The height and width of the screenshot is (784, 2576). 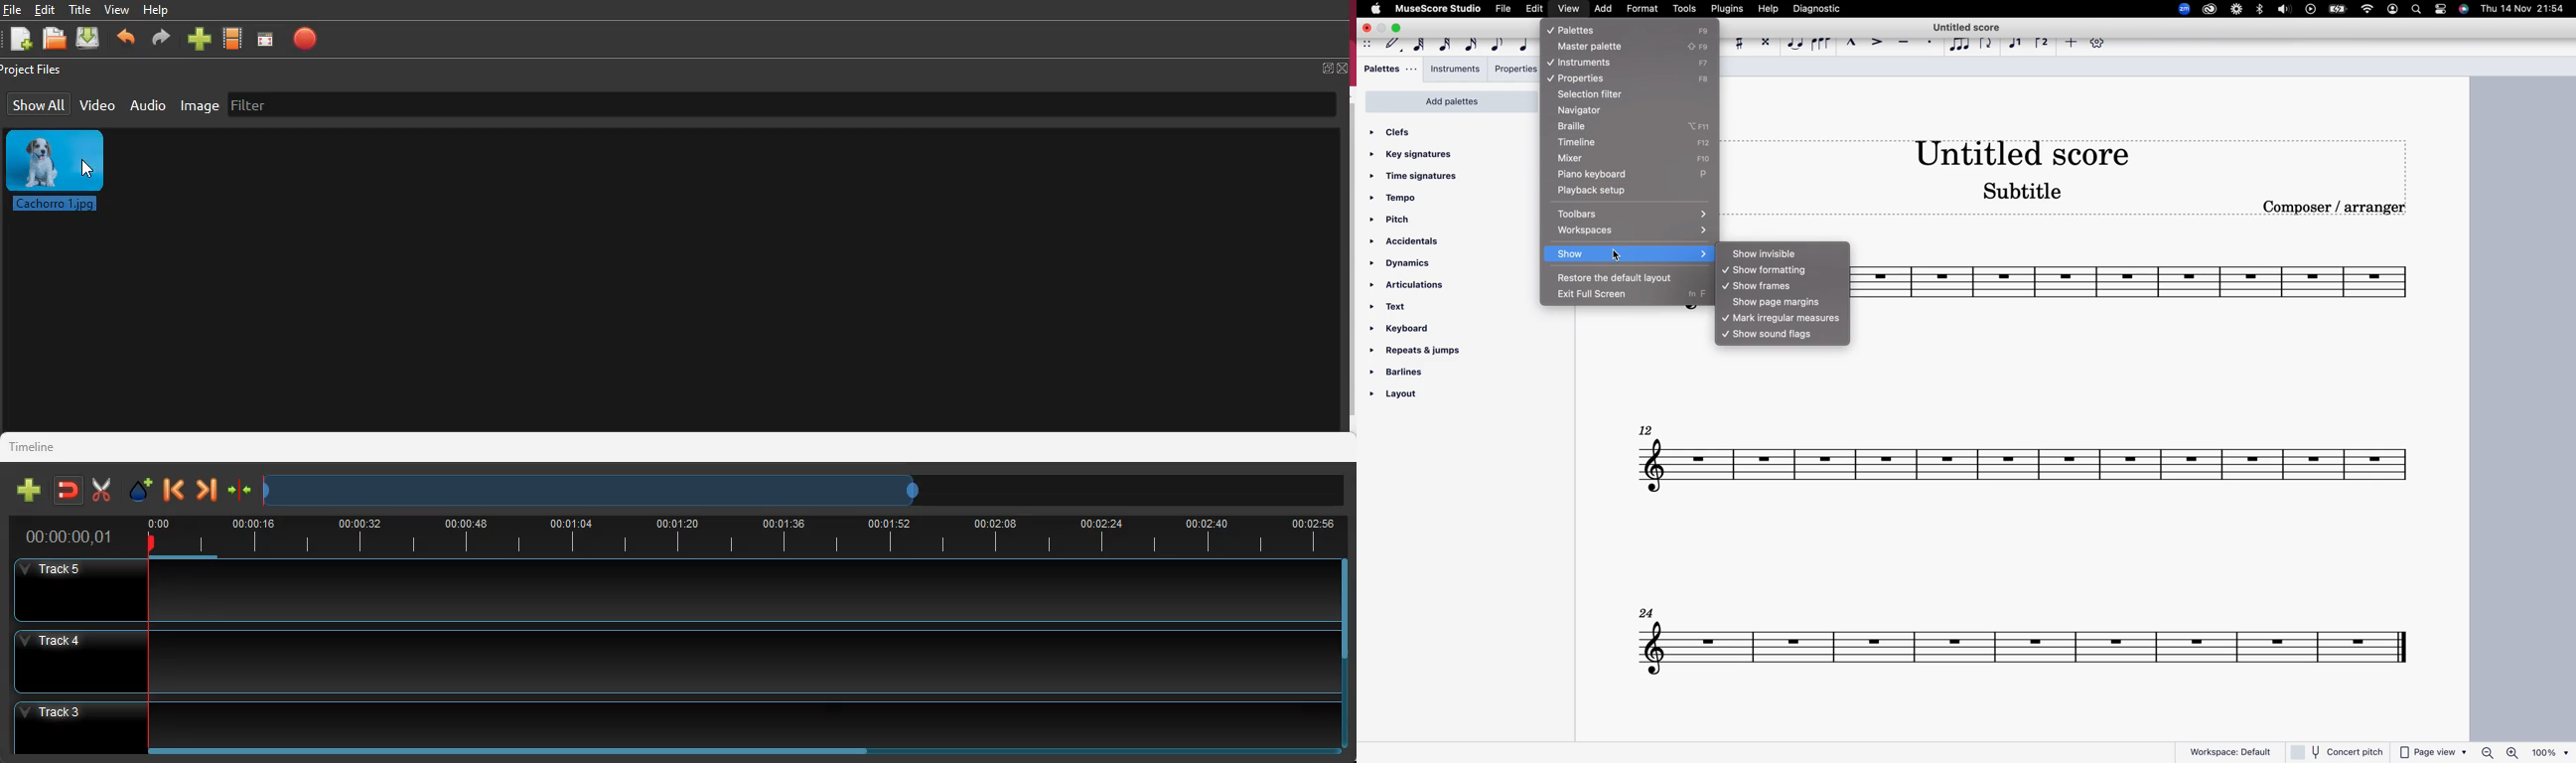 I want to click on zoom out, so click(x=2484, y=750).